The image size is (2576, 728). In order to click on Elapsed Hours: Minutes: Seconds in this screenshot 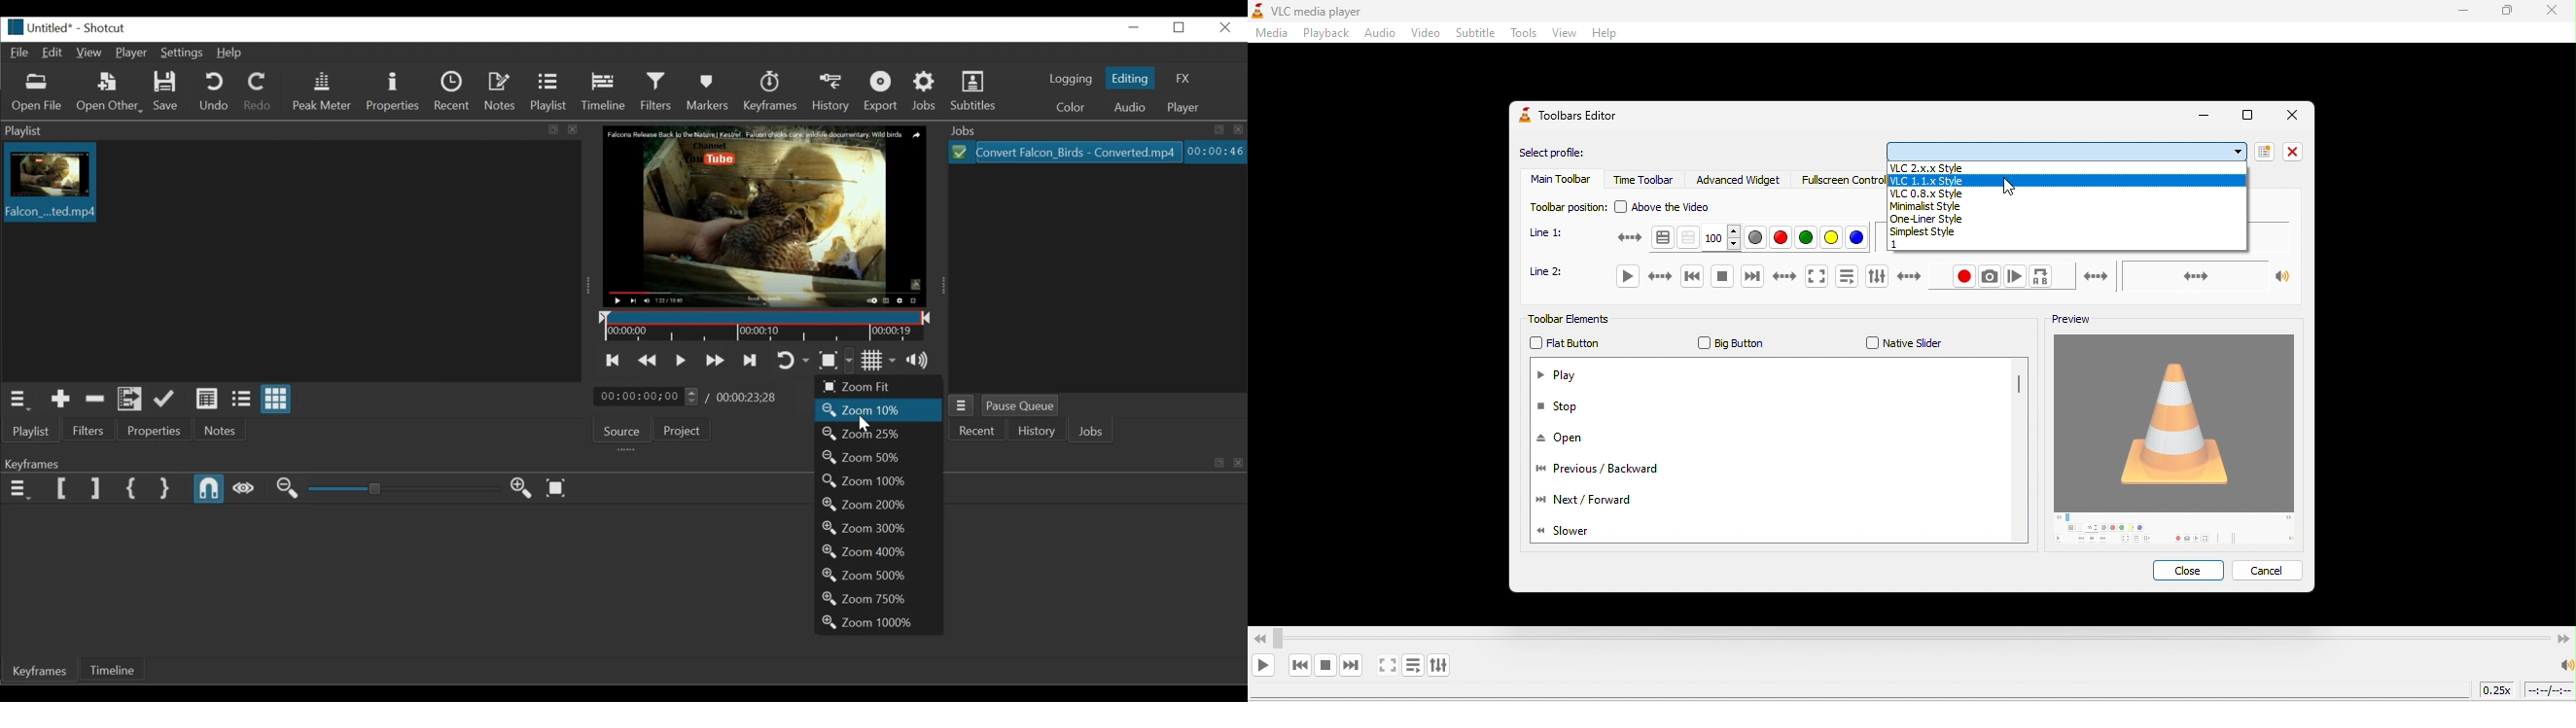, I will do `click(1216, 152)`.